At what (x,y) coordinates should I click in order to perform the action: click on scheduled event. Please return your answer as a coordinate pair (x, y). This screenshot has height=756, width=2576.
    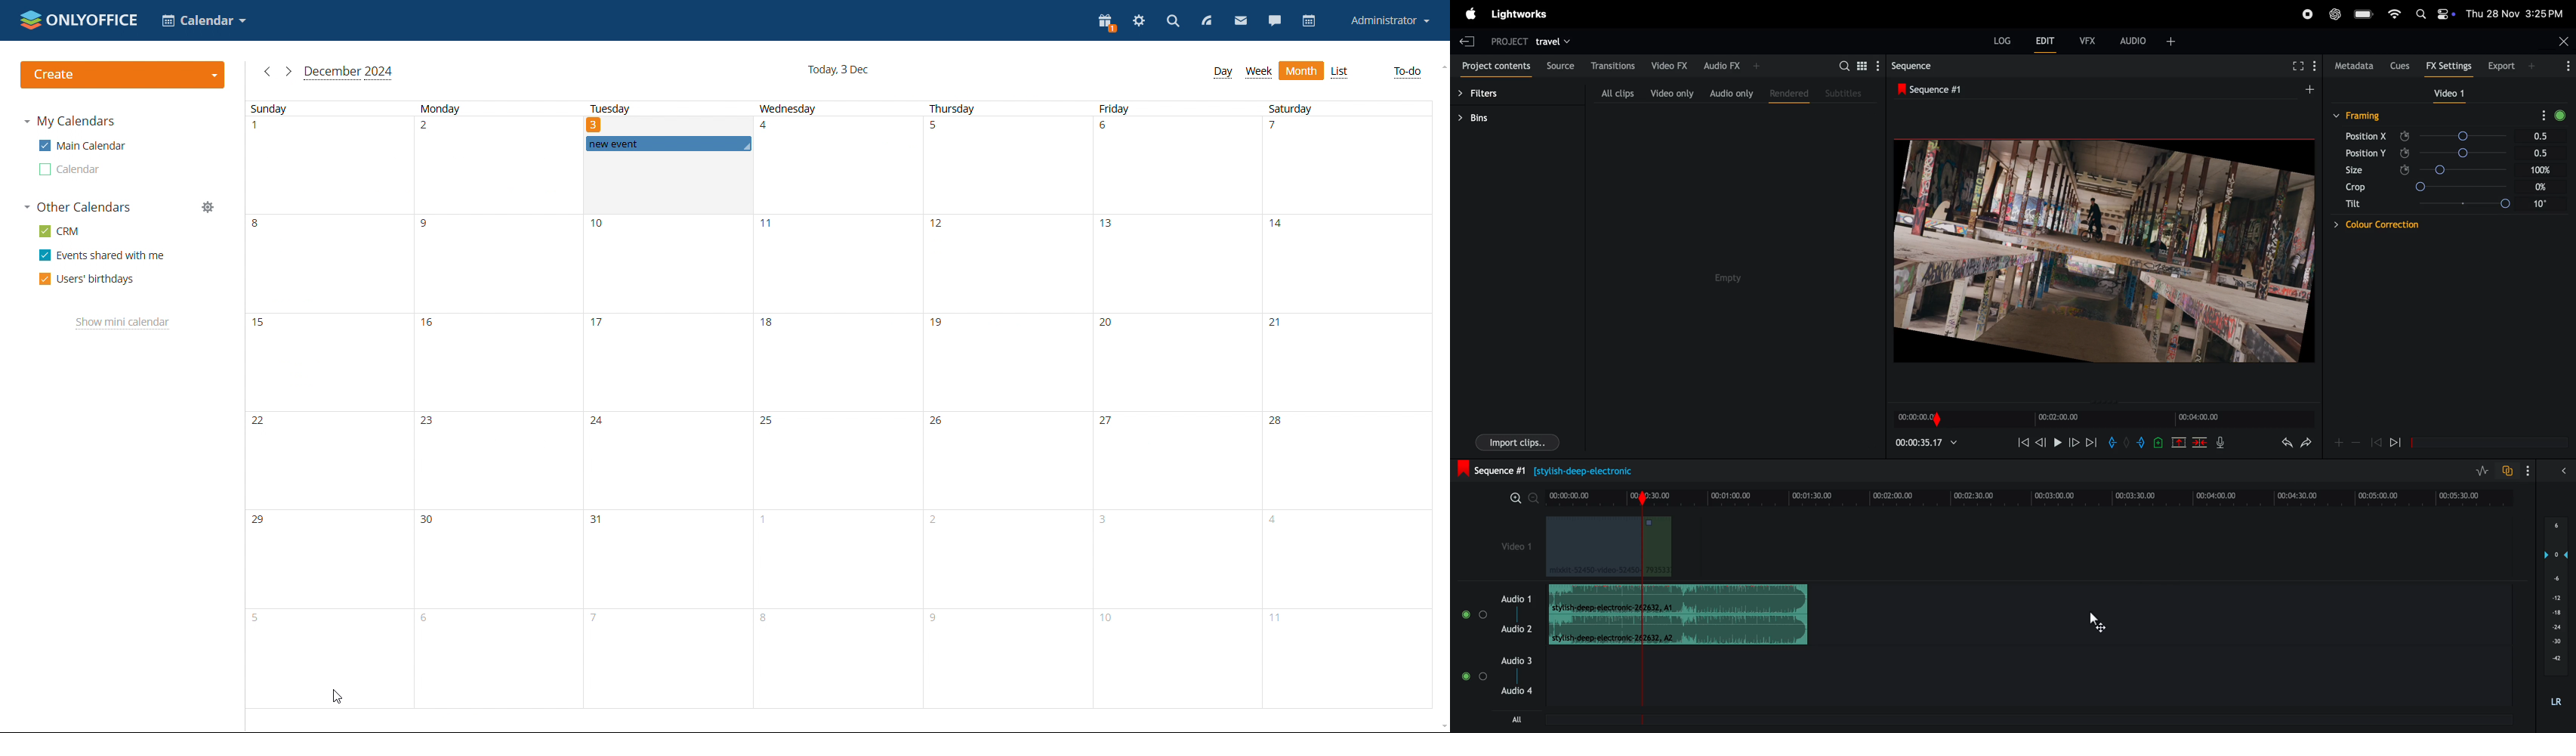
    Looking at the image, I should click on (668, 144).